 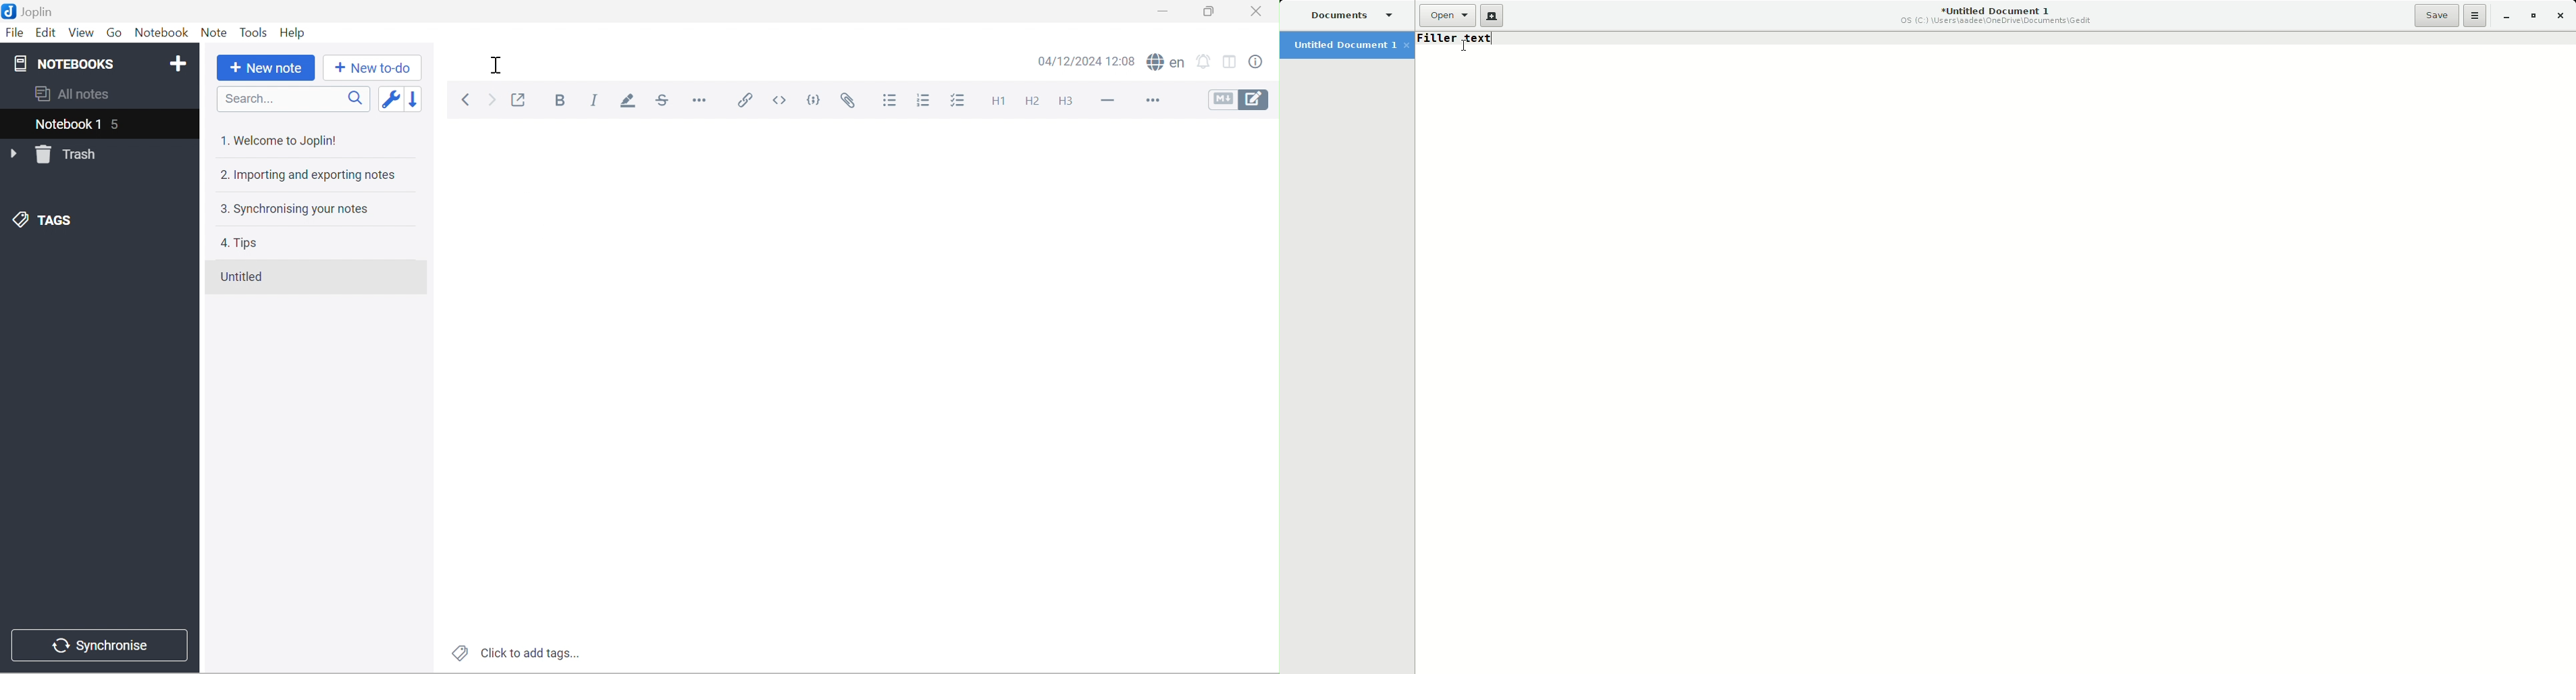 What do you see at coordinates (71, 155) in the screenshot?
I see `Trash` at bounding box center [71, 155].